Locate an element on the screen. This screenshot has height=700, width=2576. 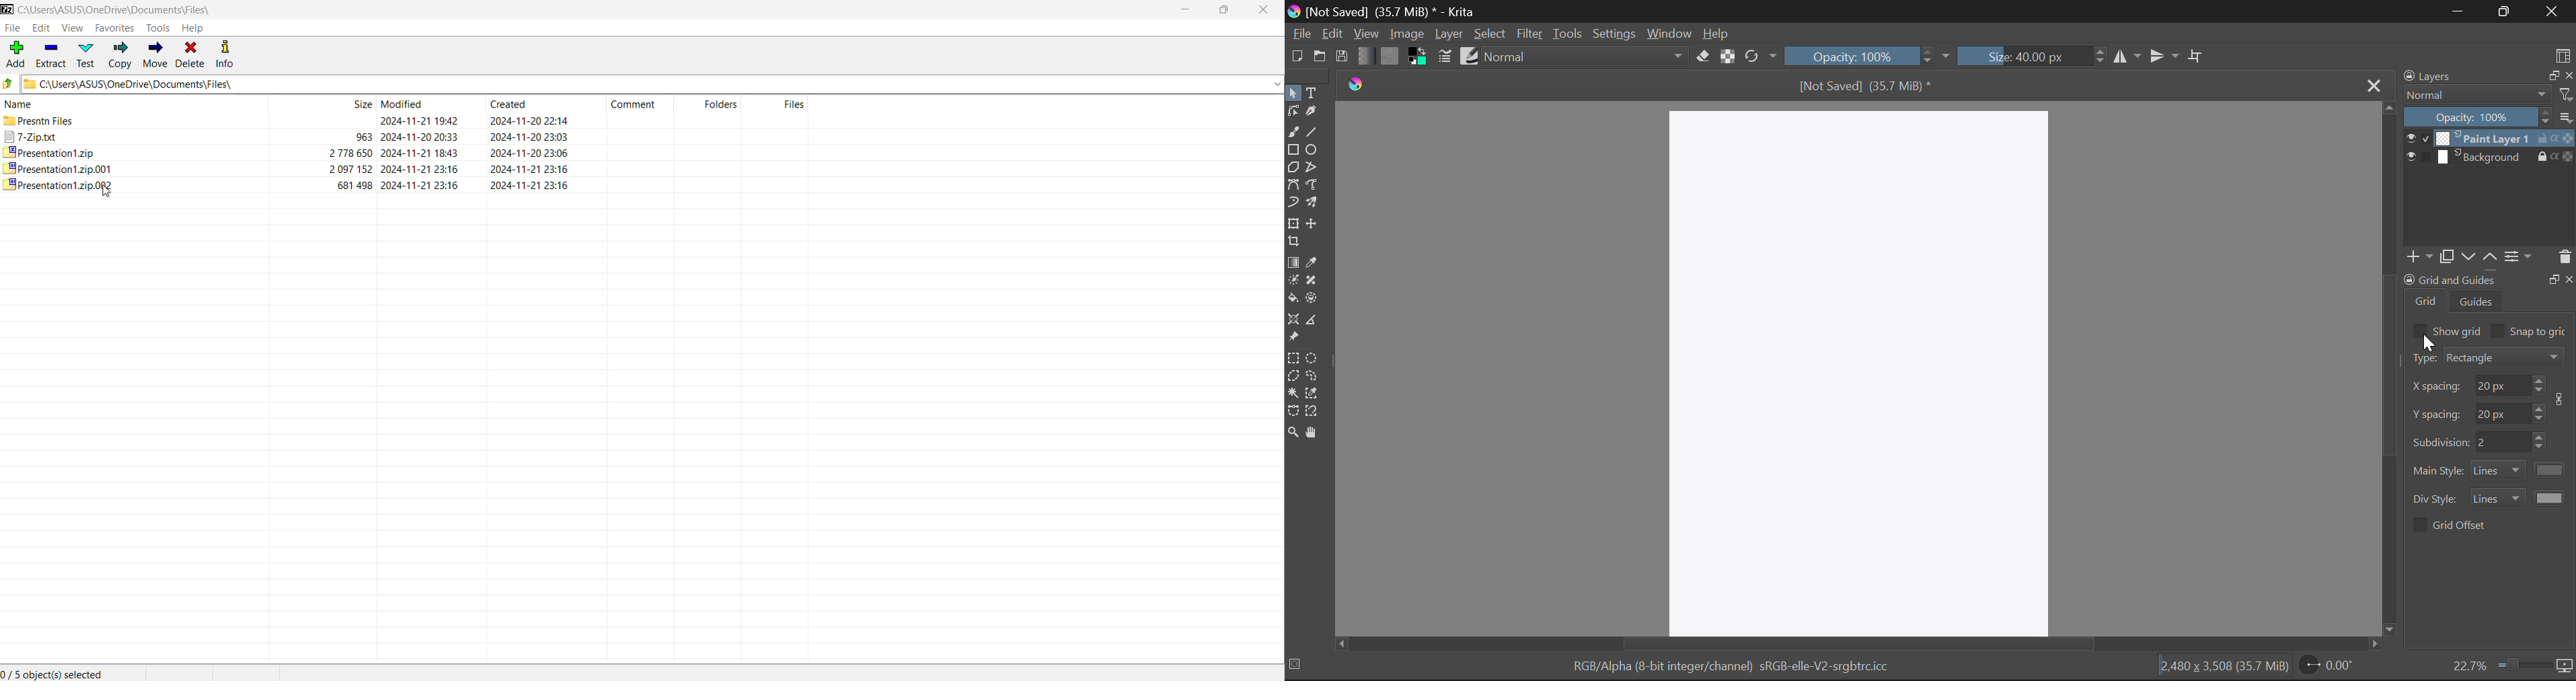
Scroll Bar is located at coordinates (1862, 643).